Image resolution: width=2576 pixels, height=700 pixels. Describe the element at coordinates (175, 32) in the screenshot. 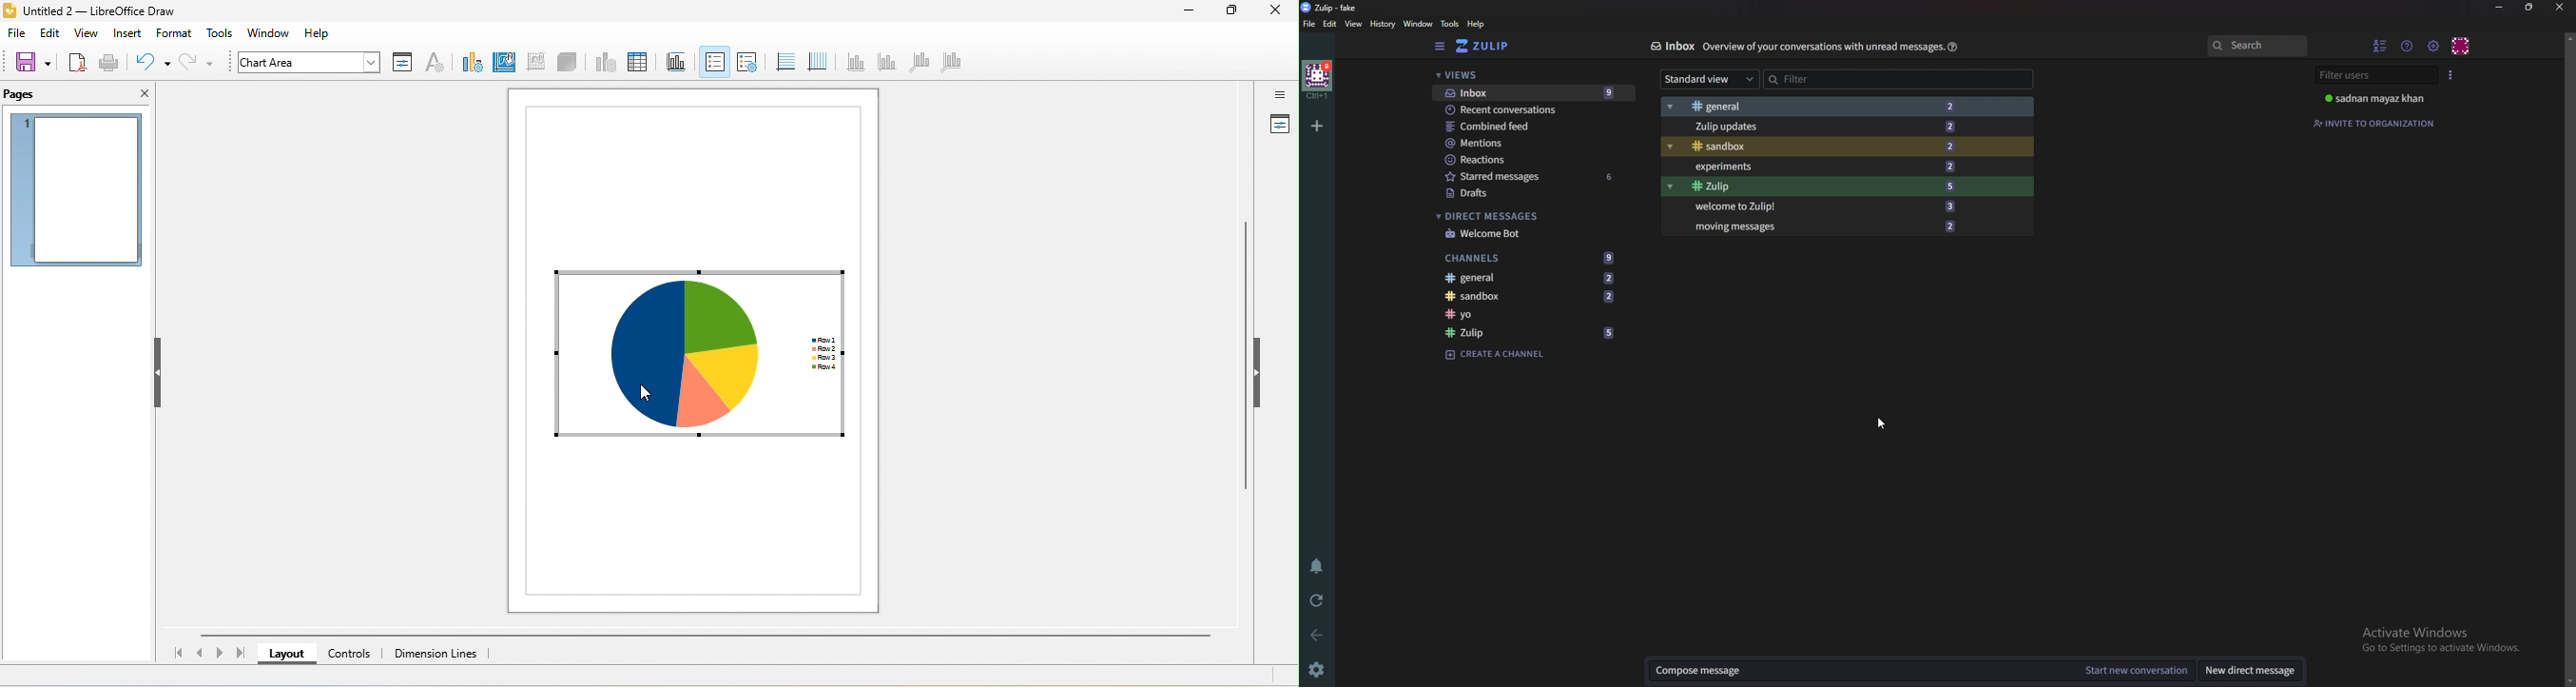

I see `format` at that location.